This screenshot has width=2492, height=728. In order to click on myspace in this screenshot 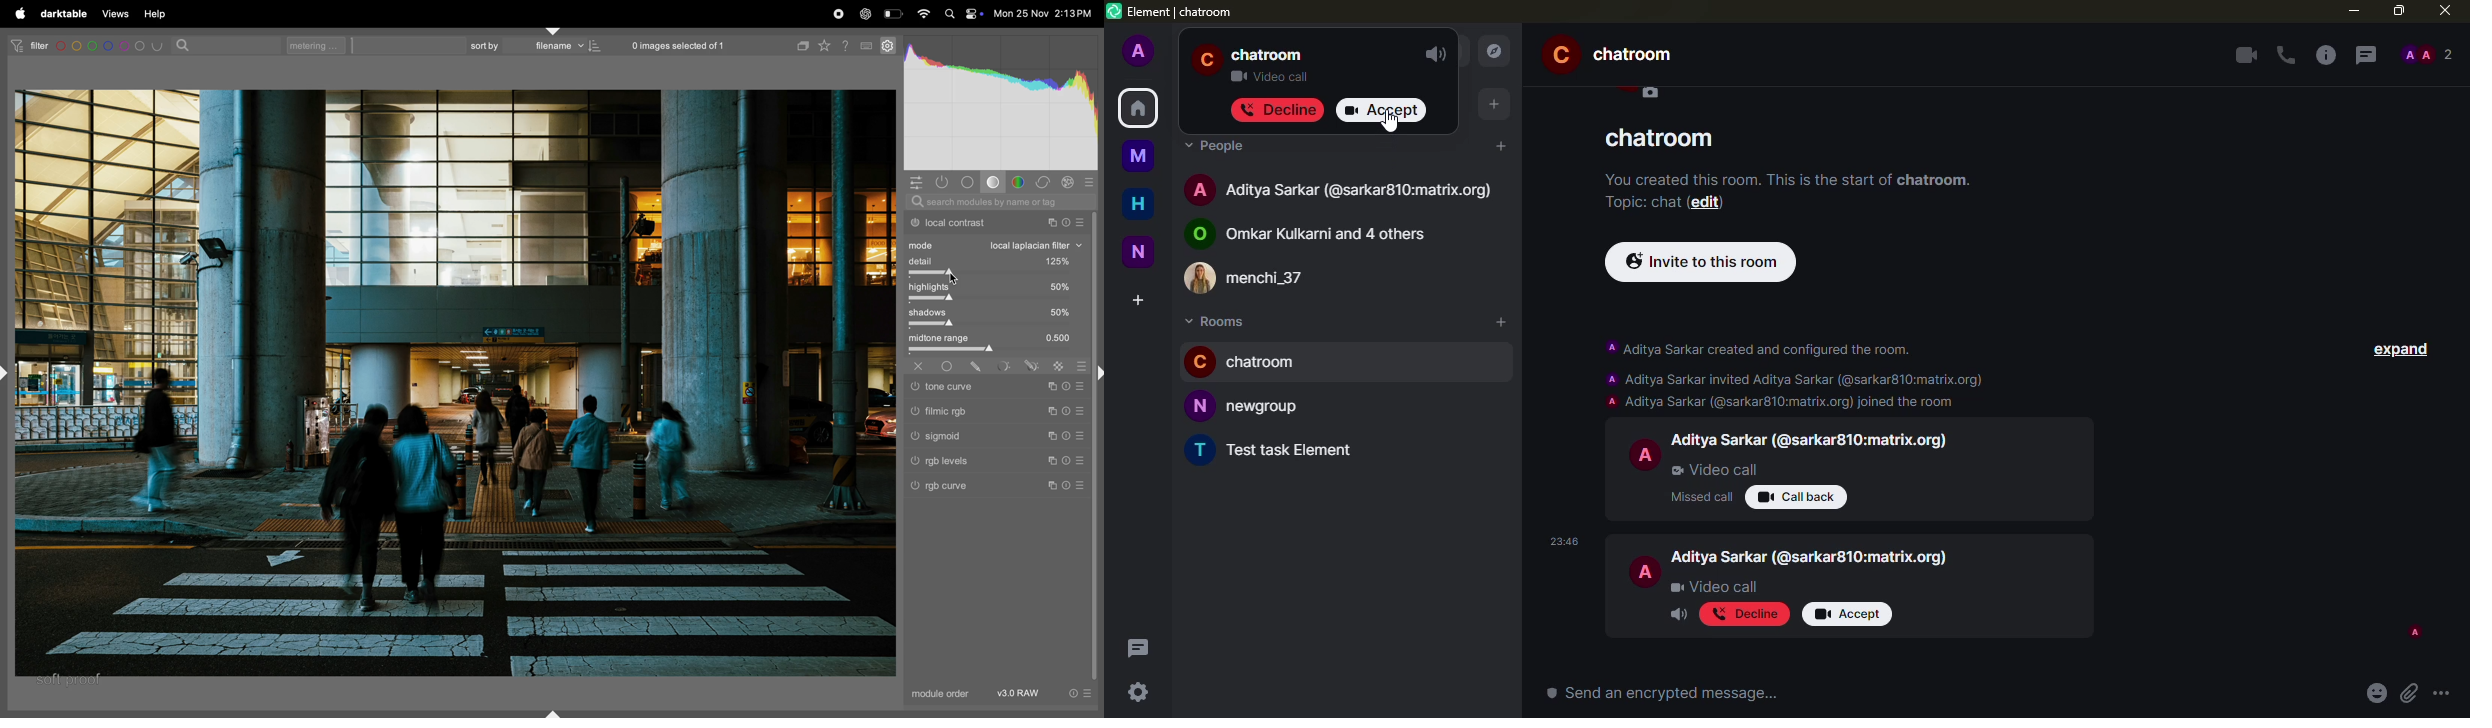, I will do `click(1138, 154)`.